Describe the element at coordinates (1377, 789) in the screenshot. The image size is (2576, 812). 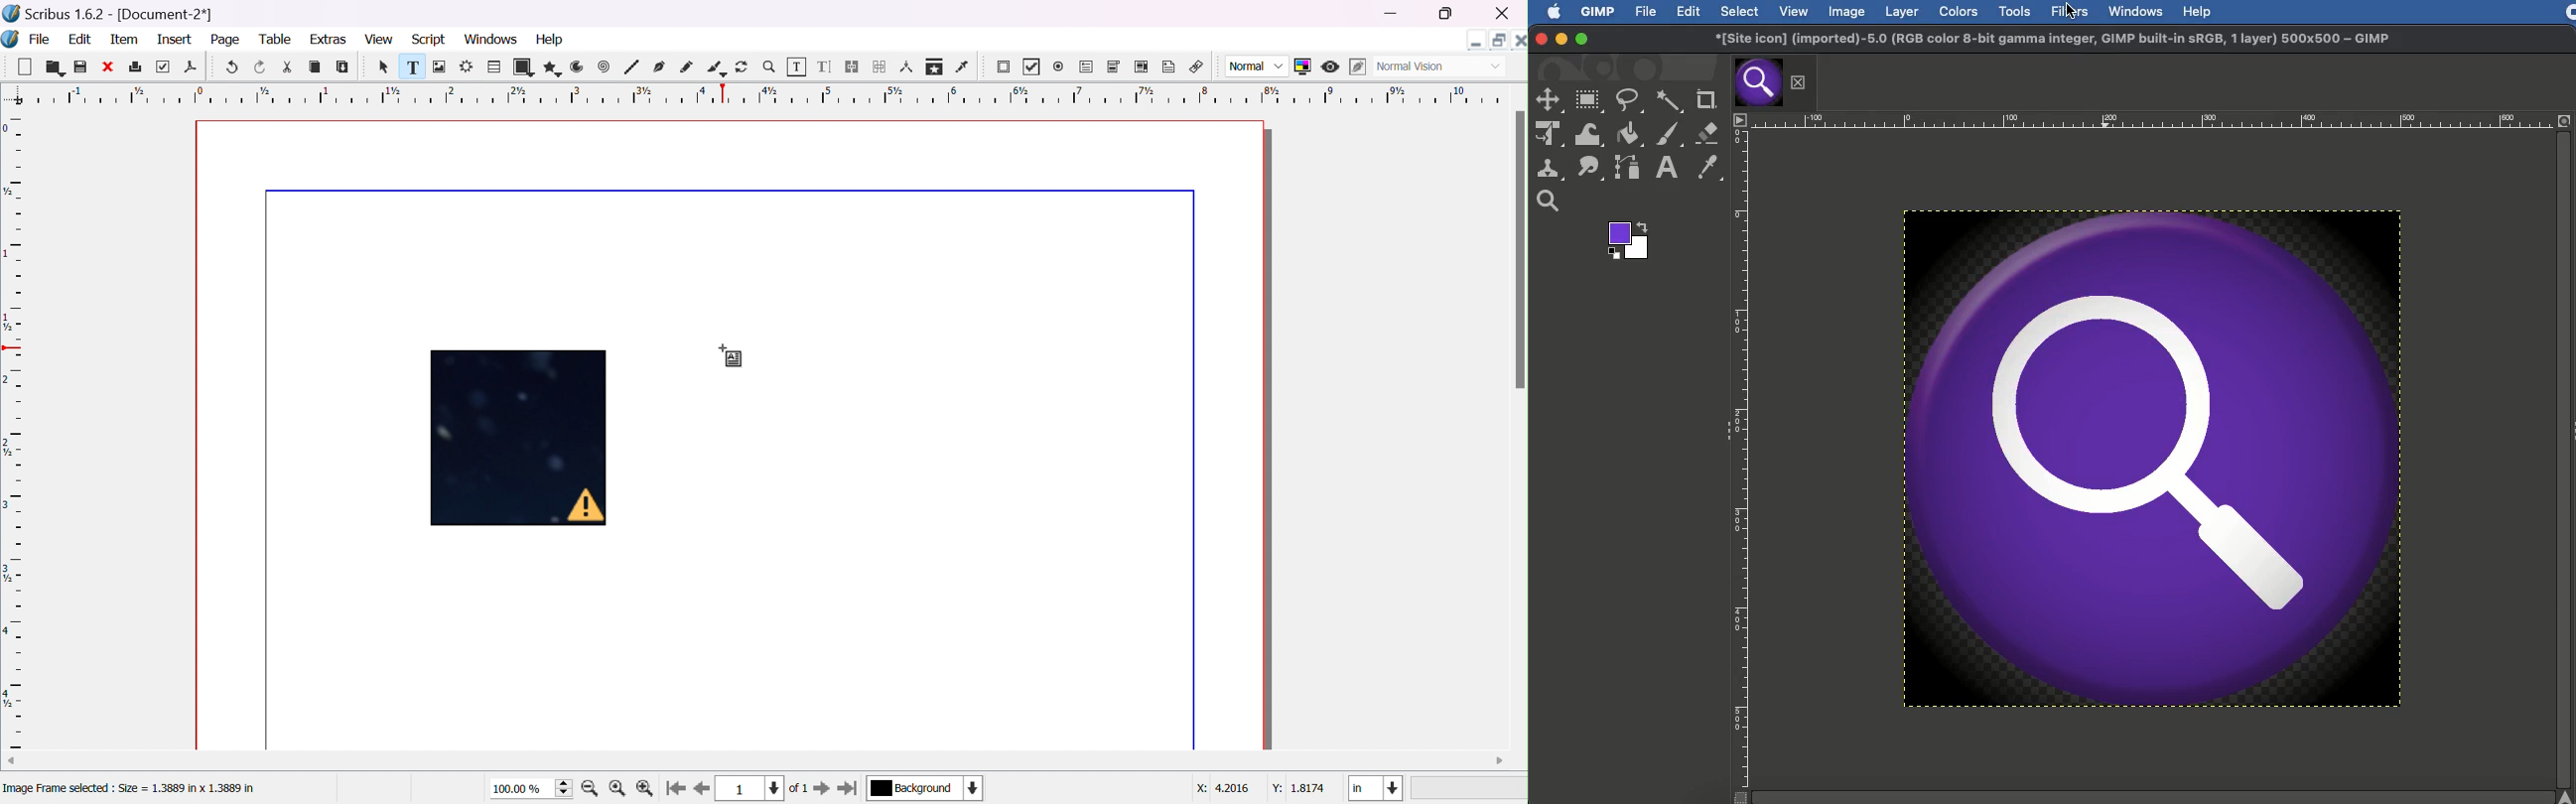
I see `in` at that location.